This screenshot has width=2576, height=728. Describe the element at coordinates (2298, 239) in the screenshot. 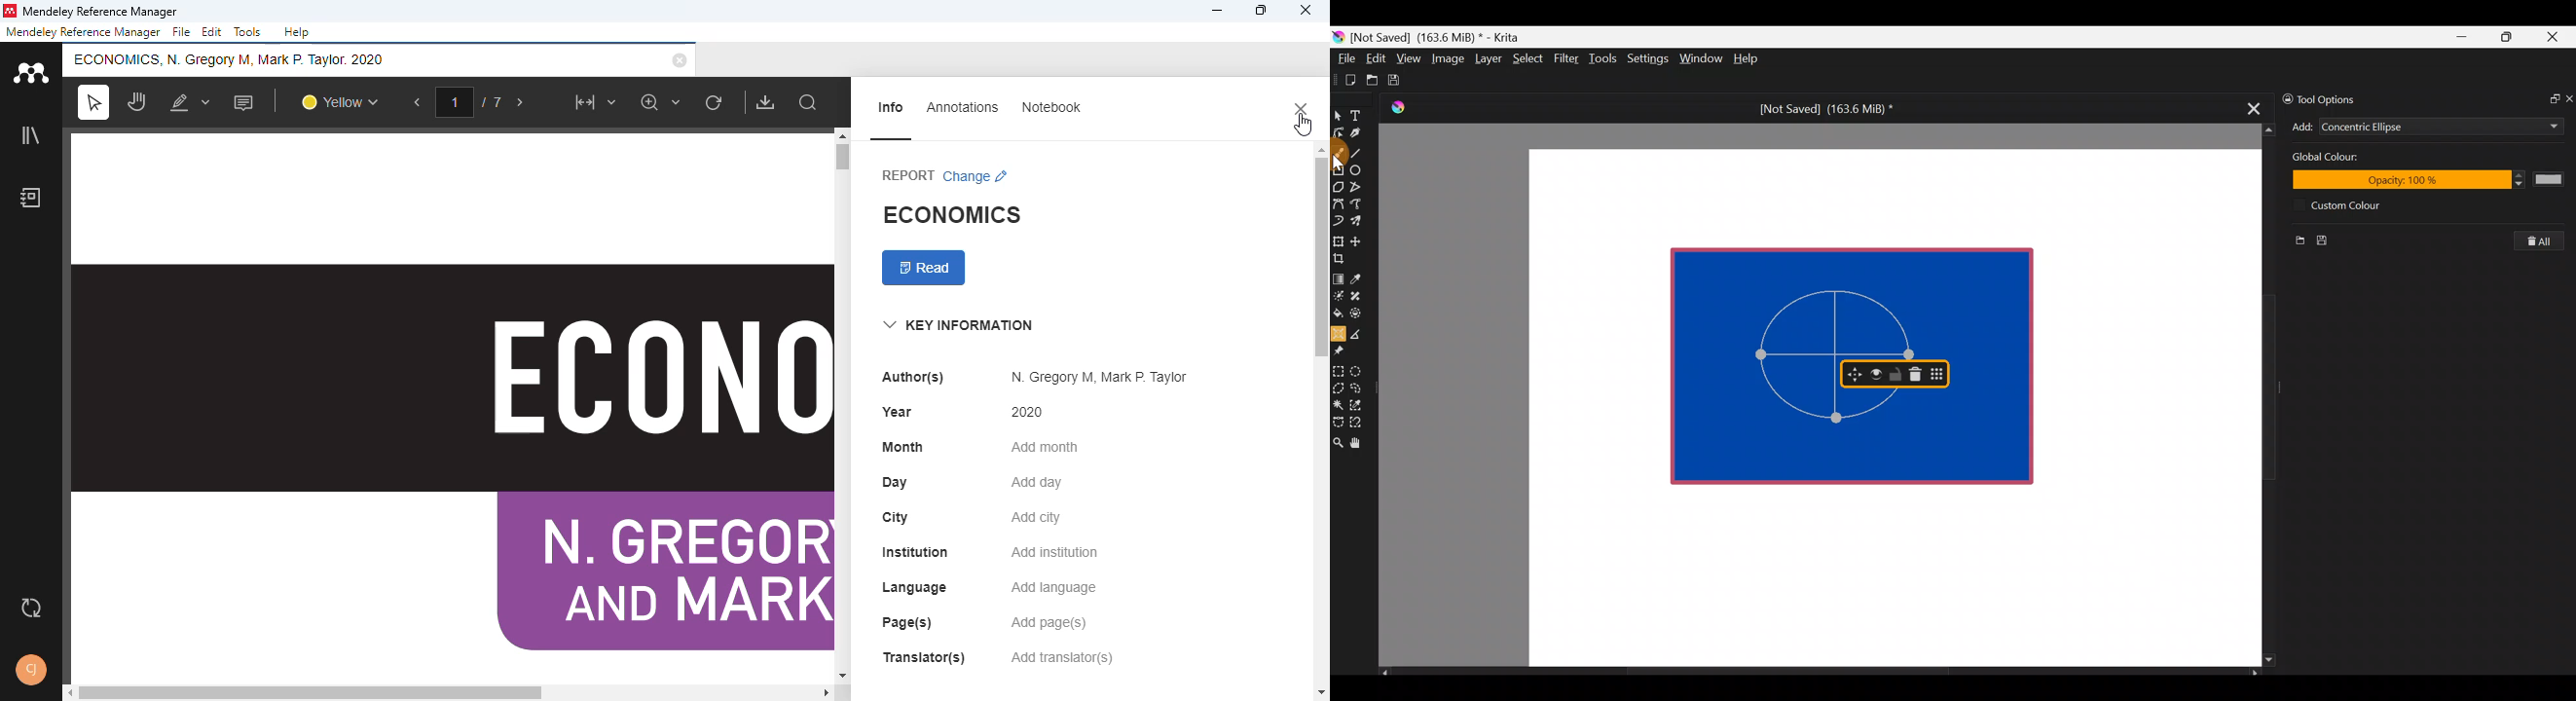

I see `New` at that location.